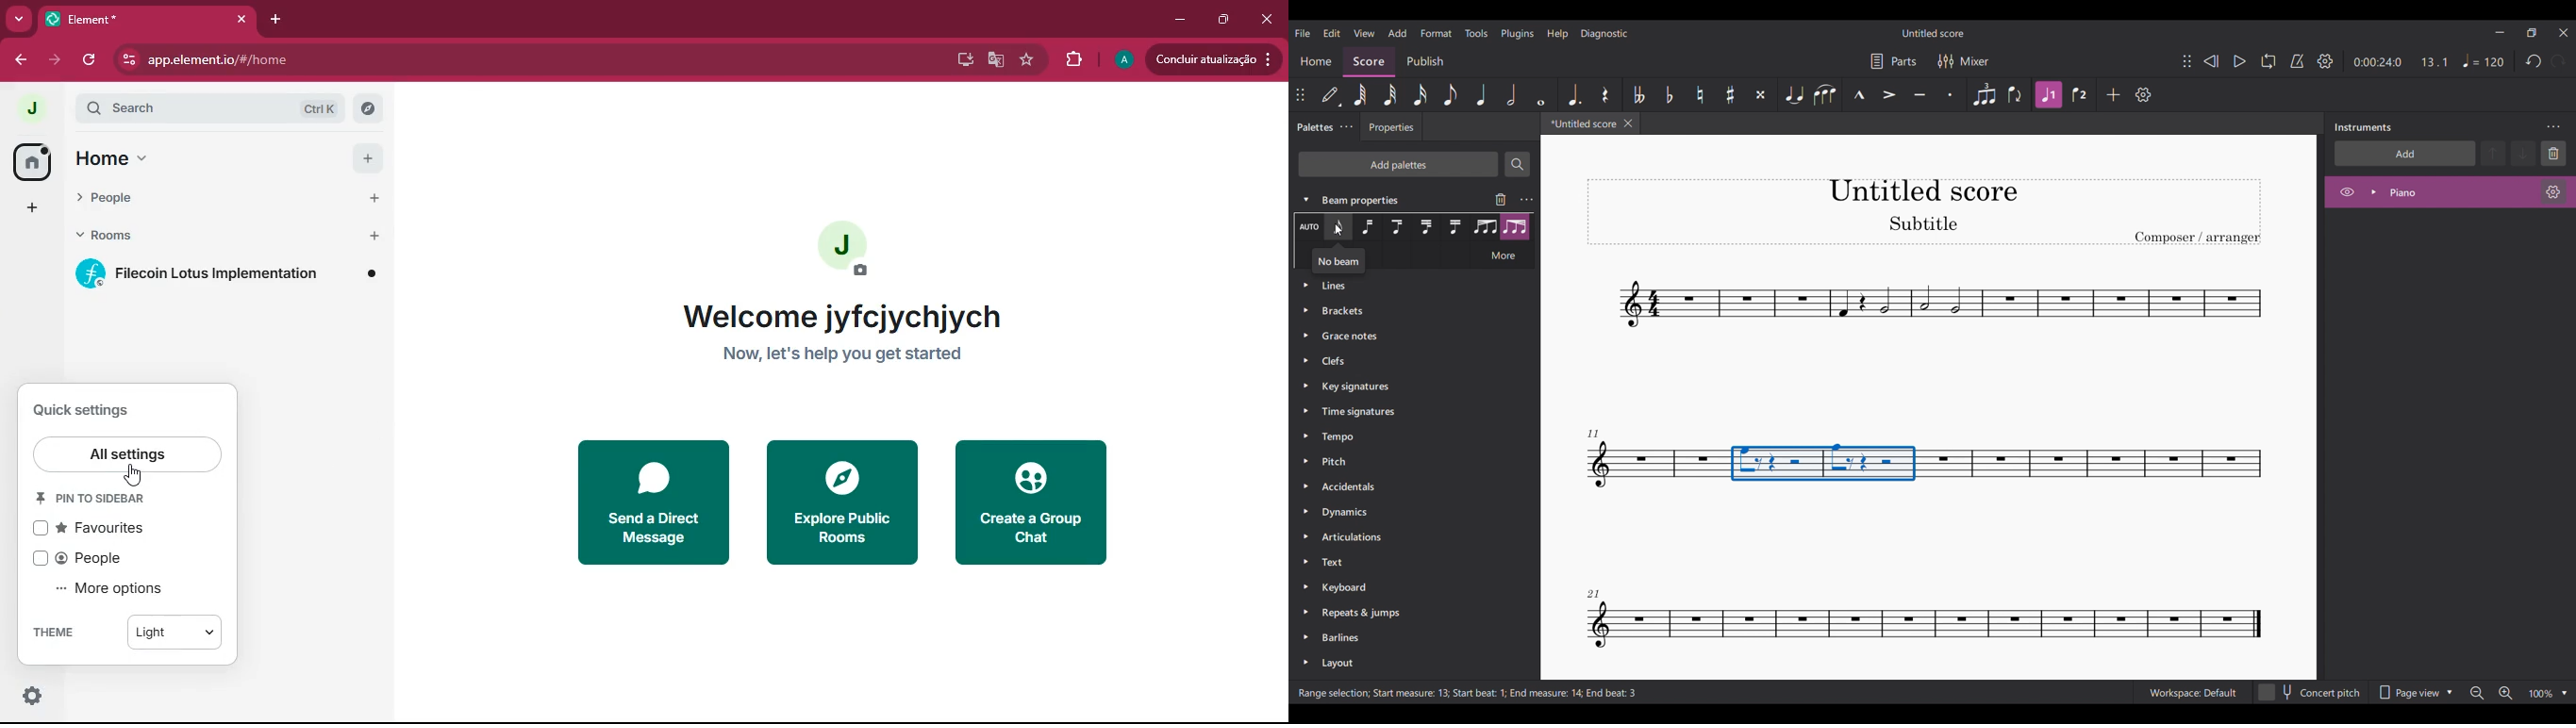  Describe the element at coordinates (2325, 61) in the screenshot. I see `Playback settings` at that location.